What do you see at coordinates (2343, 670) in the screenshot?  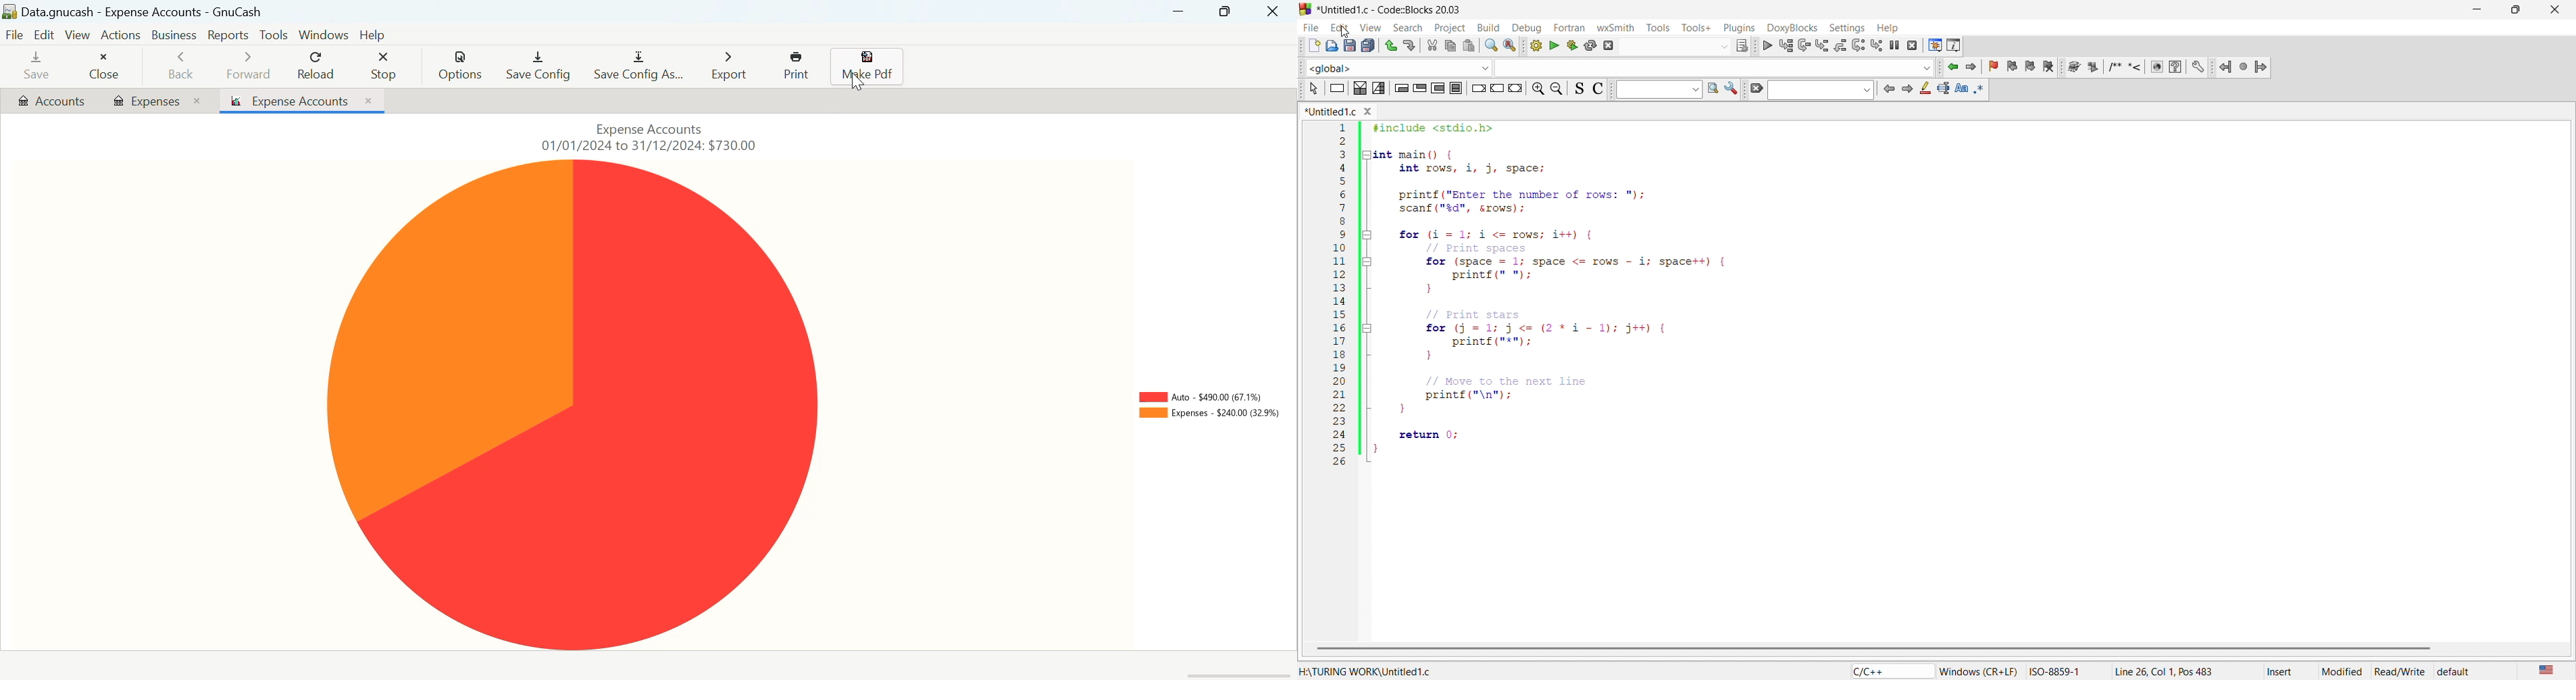 I see `modified` at bounding box center [2343, 670].